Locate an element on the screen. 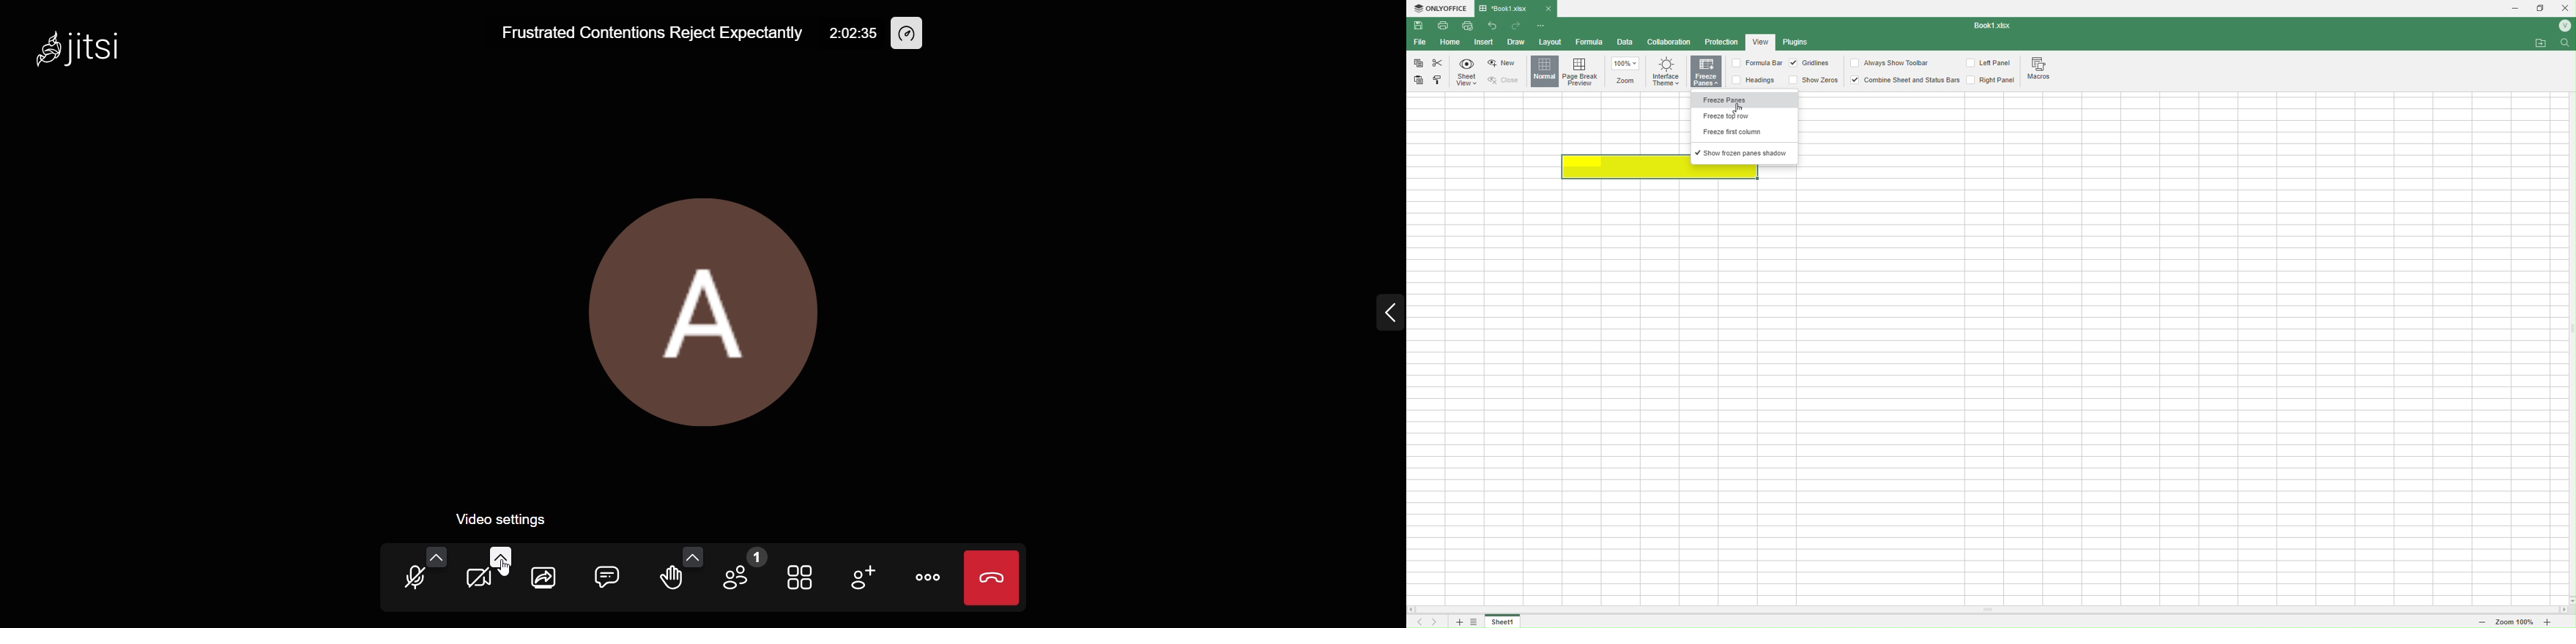 Image resolution: width=2576 pixels, height=644 pixels. Left Panel is located at coordinates (1991, 64).